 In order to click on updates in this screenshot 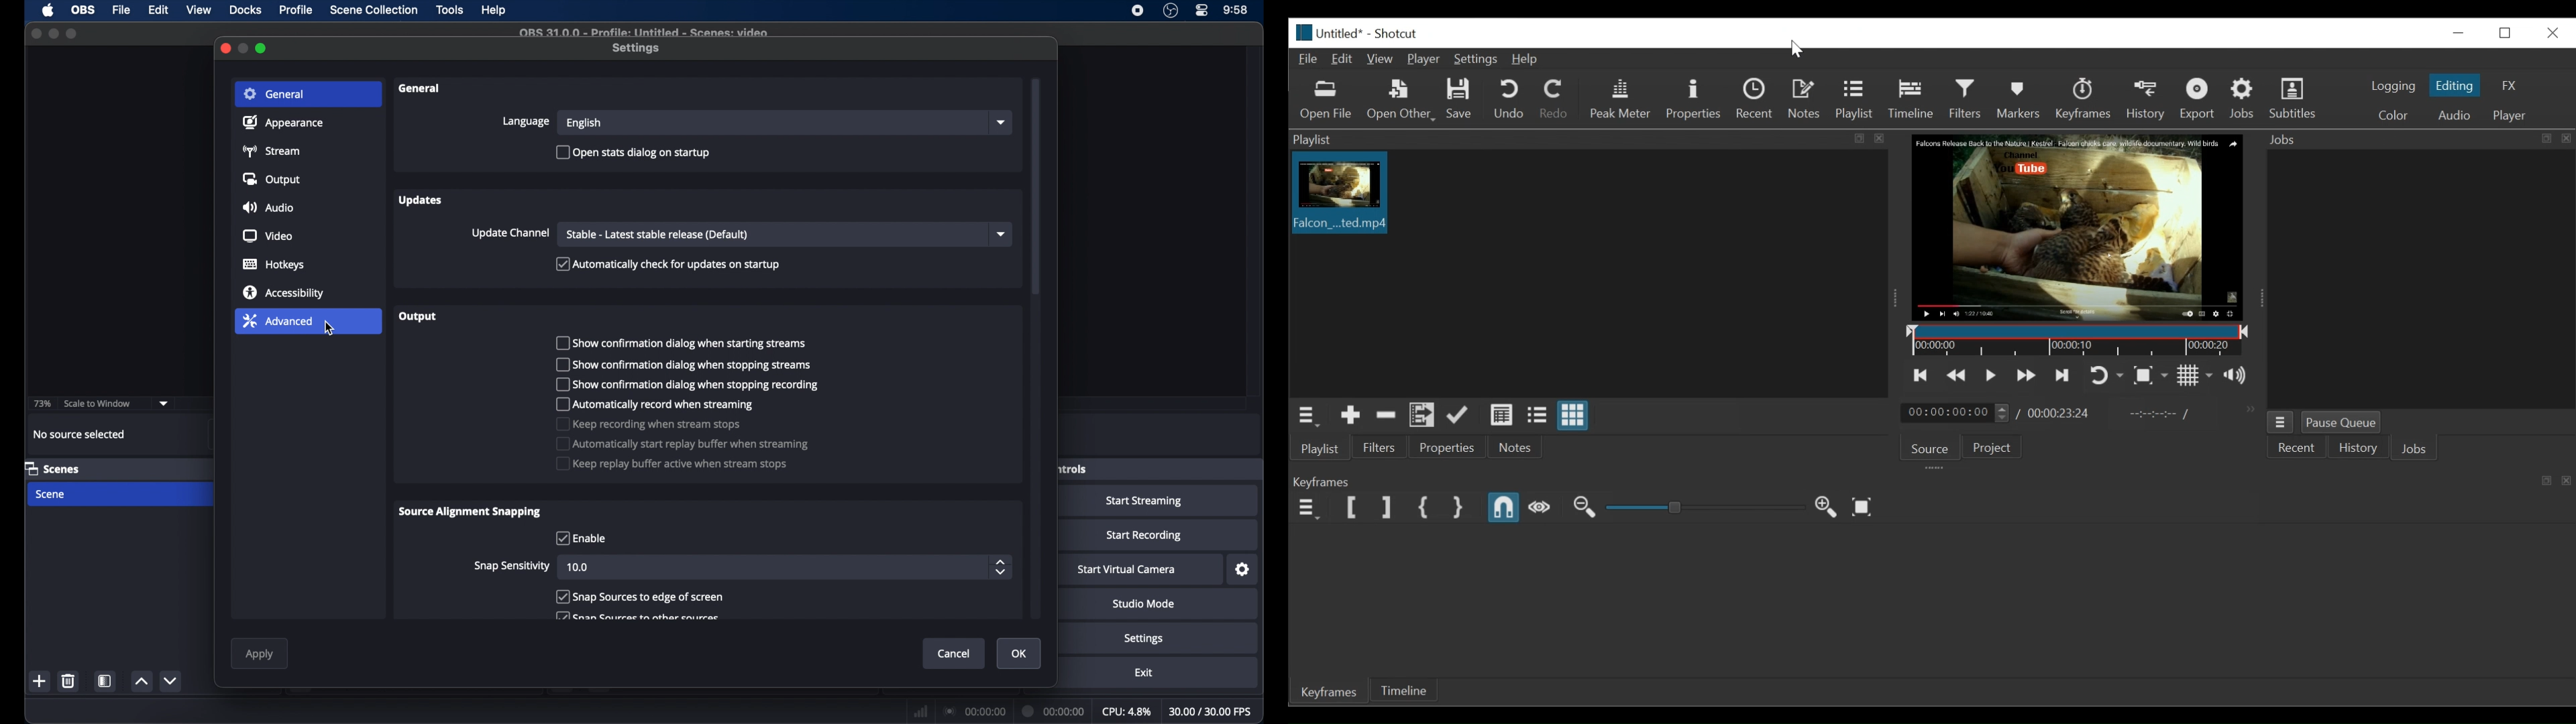, I will do `click(422, 200)`.